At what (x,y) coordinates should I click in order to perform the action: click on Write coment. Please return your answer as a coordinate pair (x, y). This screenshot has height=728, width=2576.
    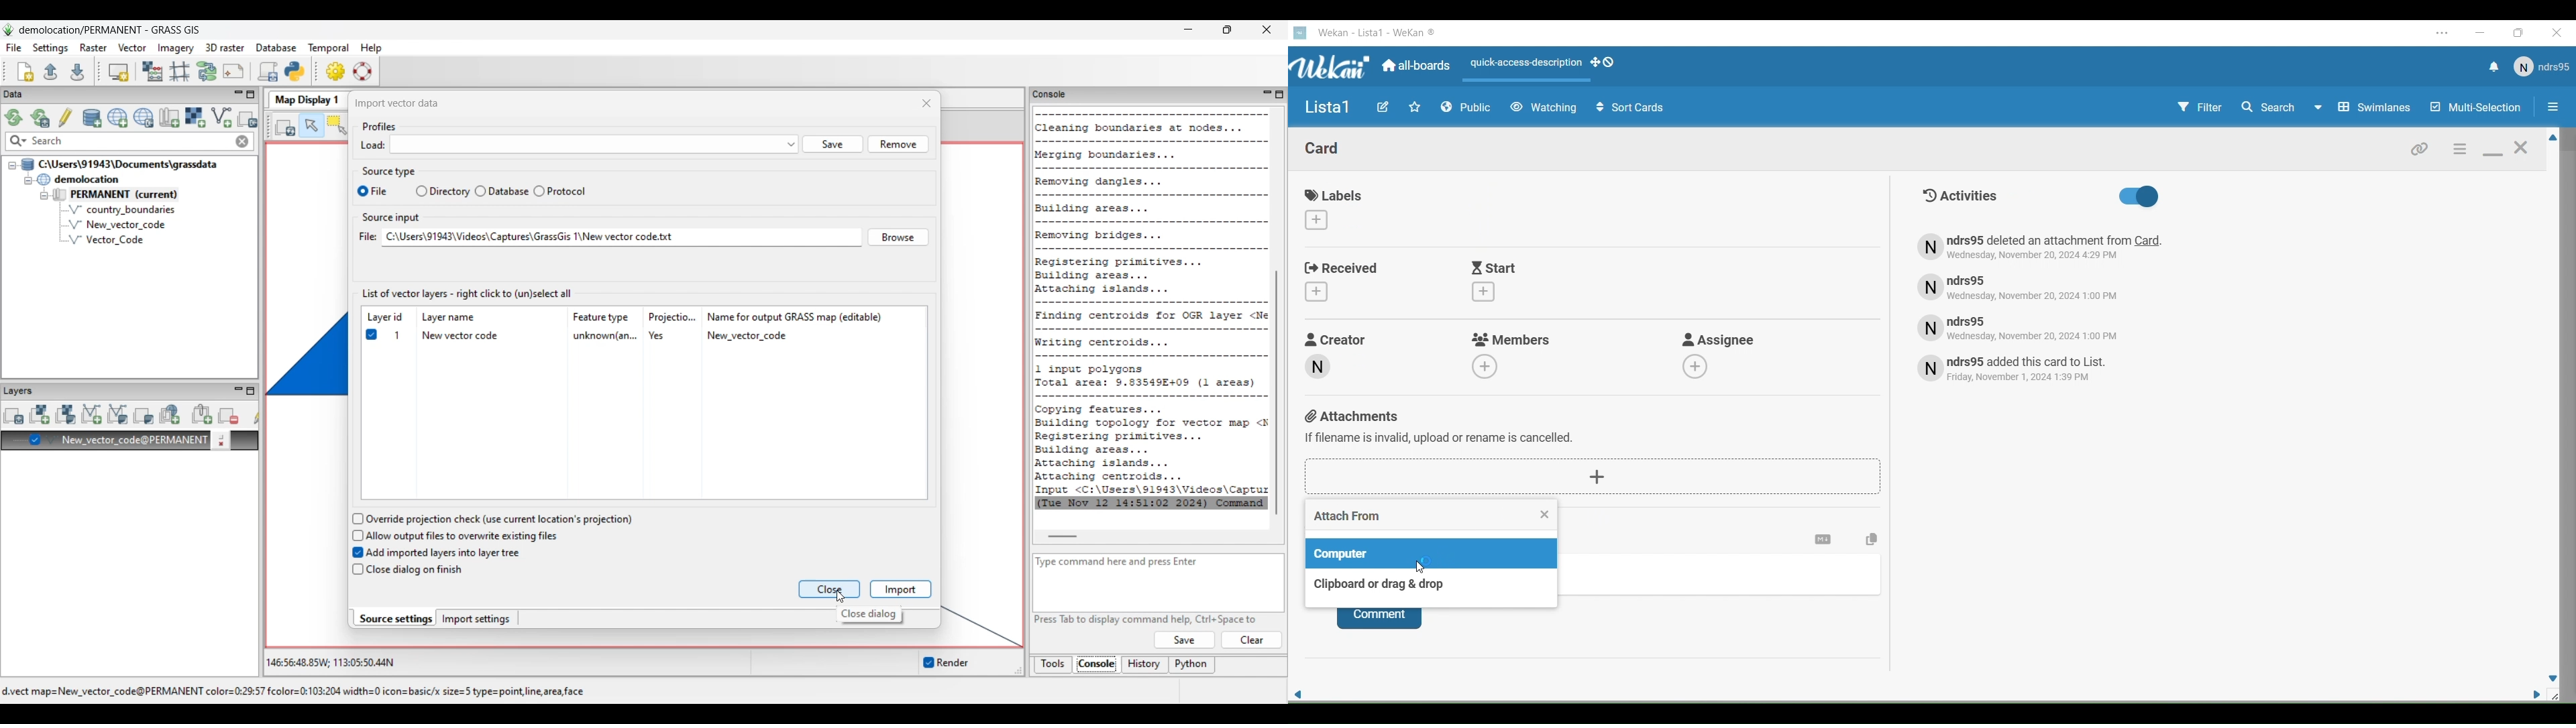
    Looking at the image, I should click on (1724, 577).